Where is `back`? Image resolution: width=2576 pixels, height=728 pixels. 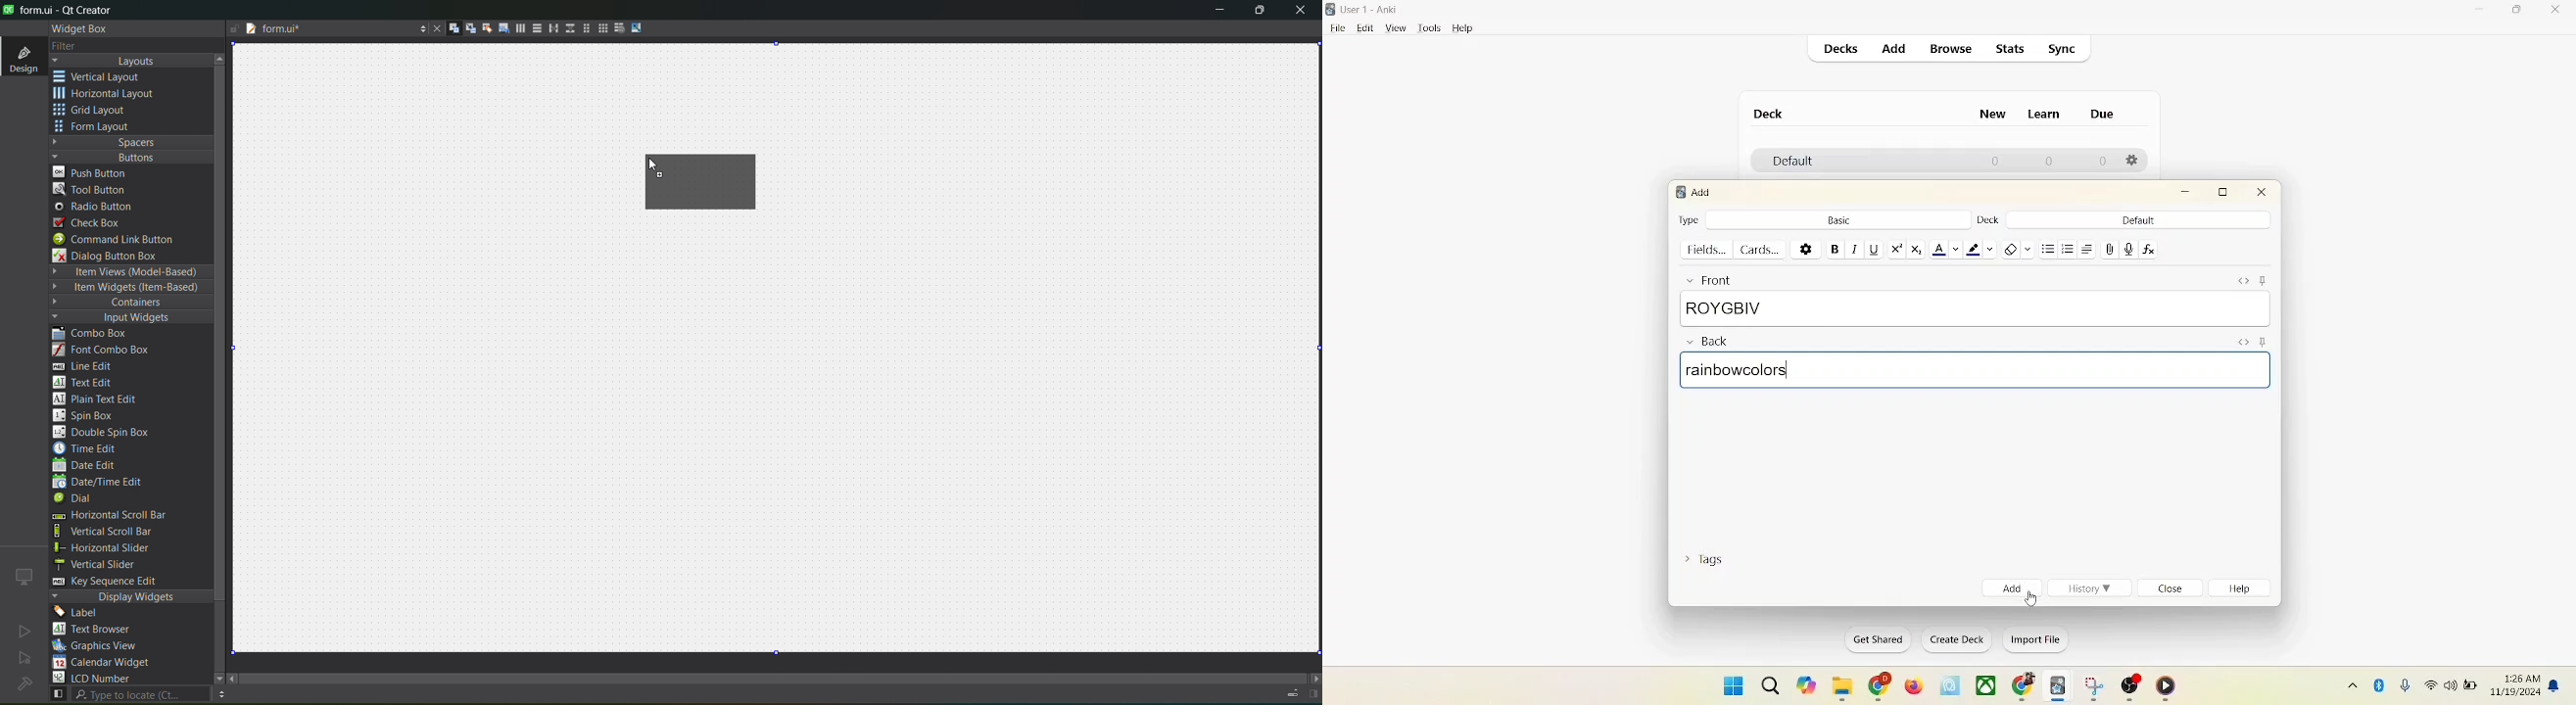
back is located at coordinates (1706, 343).